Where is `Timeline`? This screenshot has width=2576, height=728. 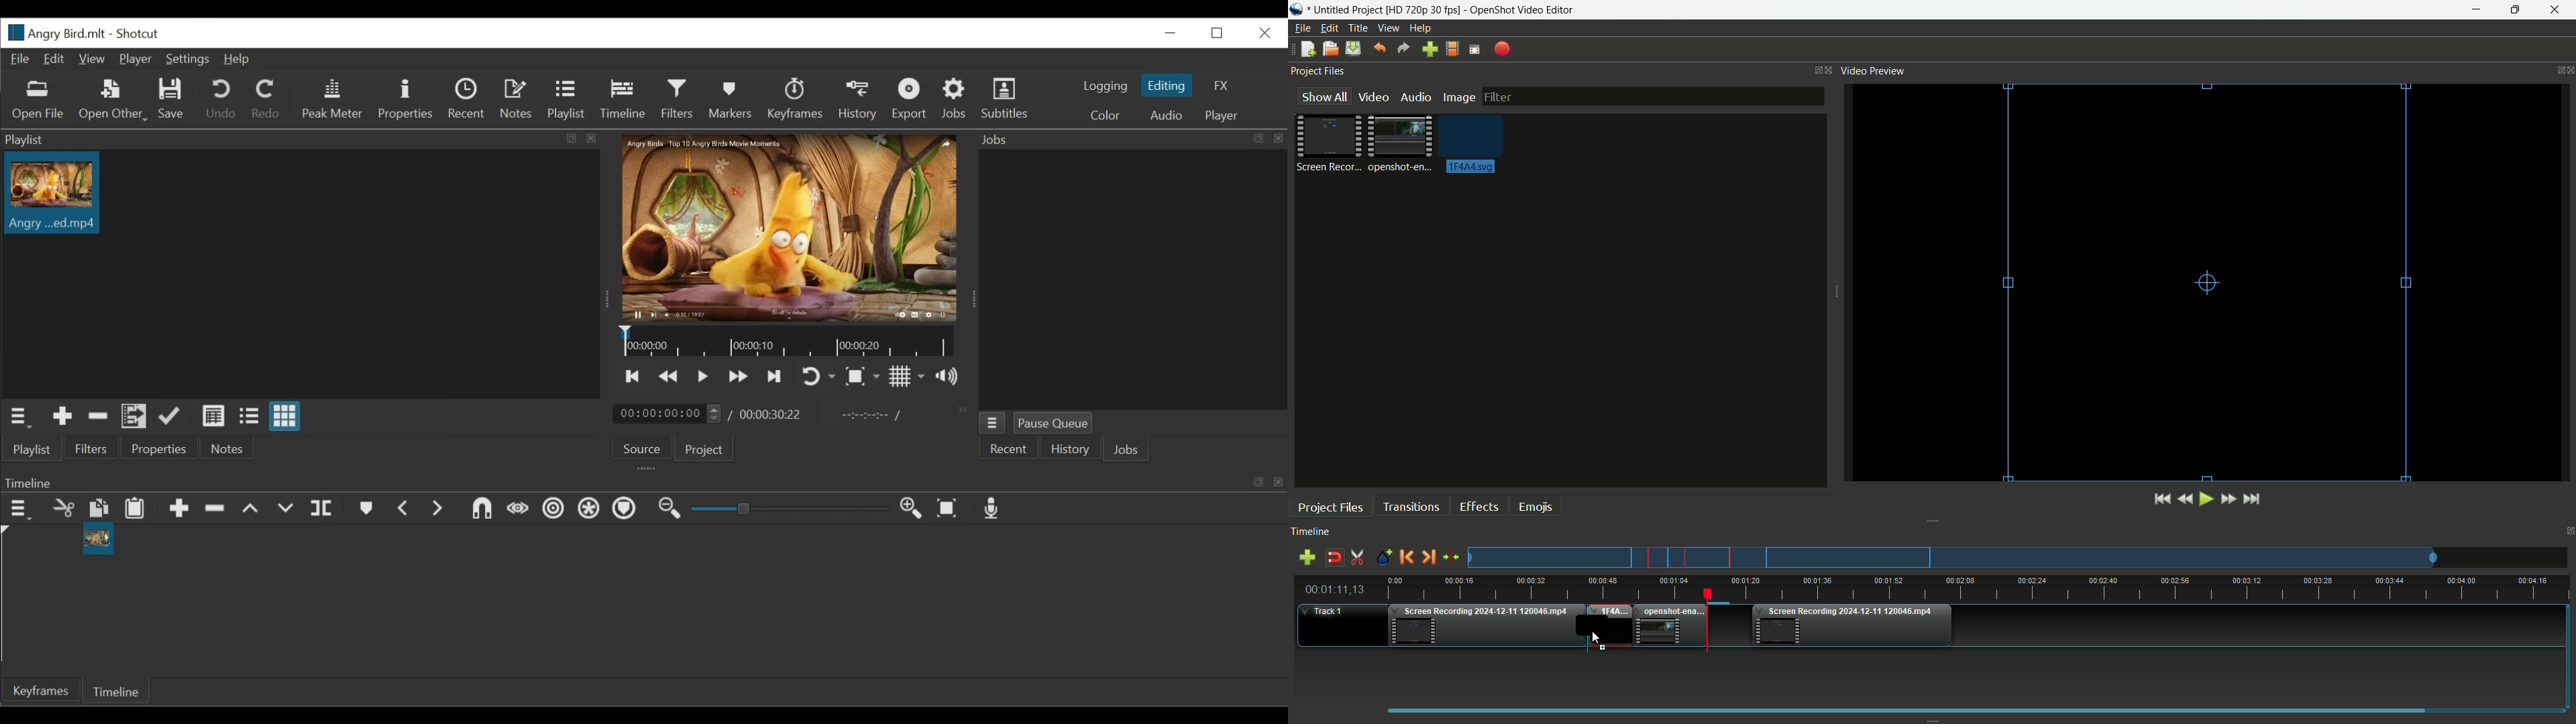
Timeline is located at coordinates (1310, 532).